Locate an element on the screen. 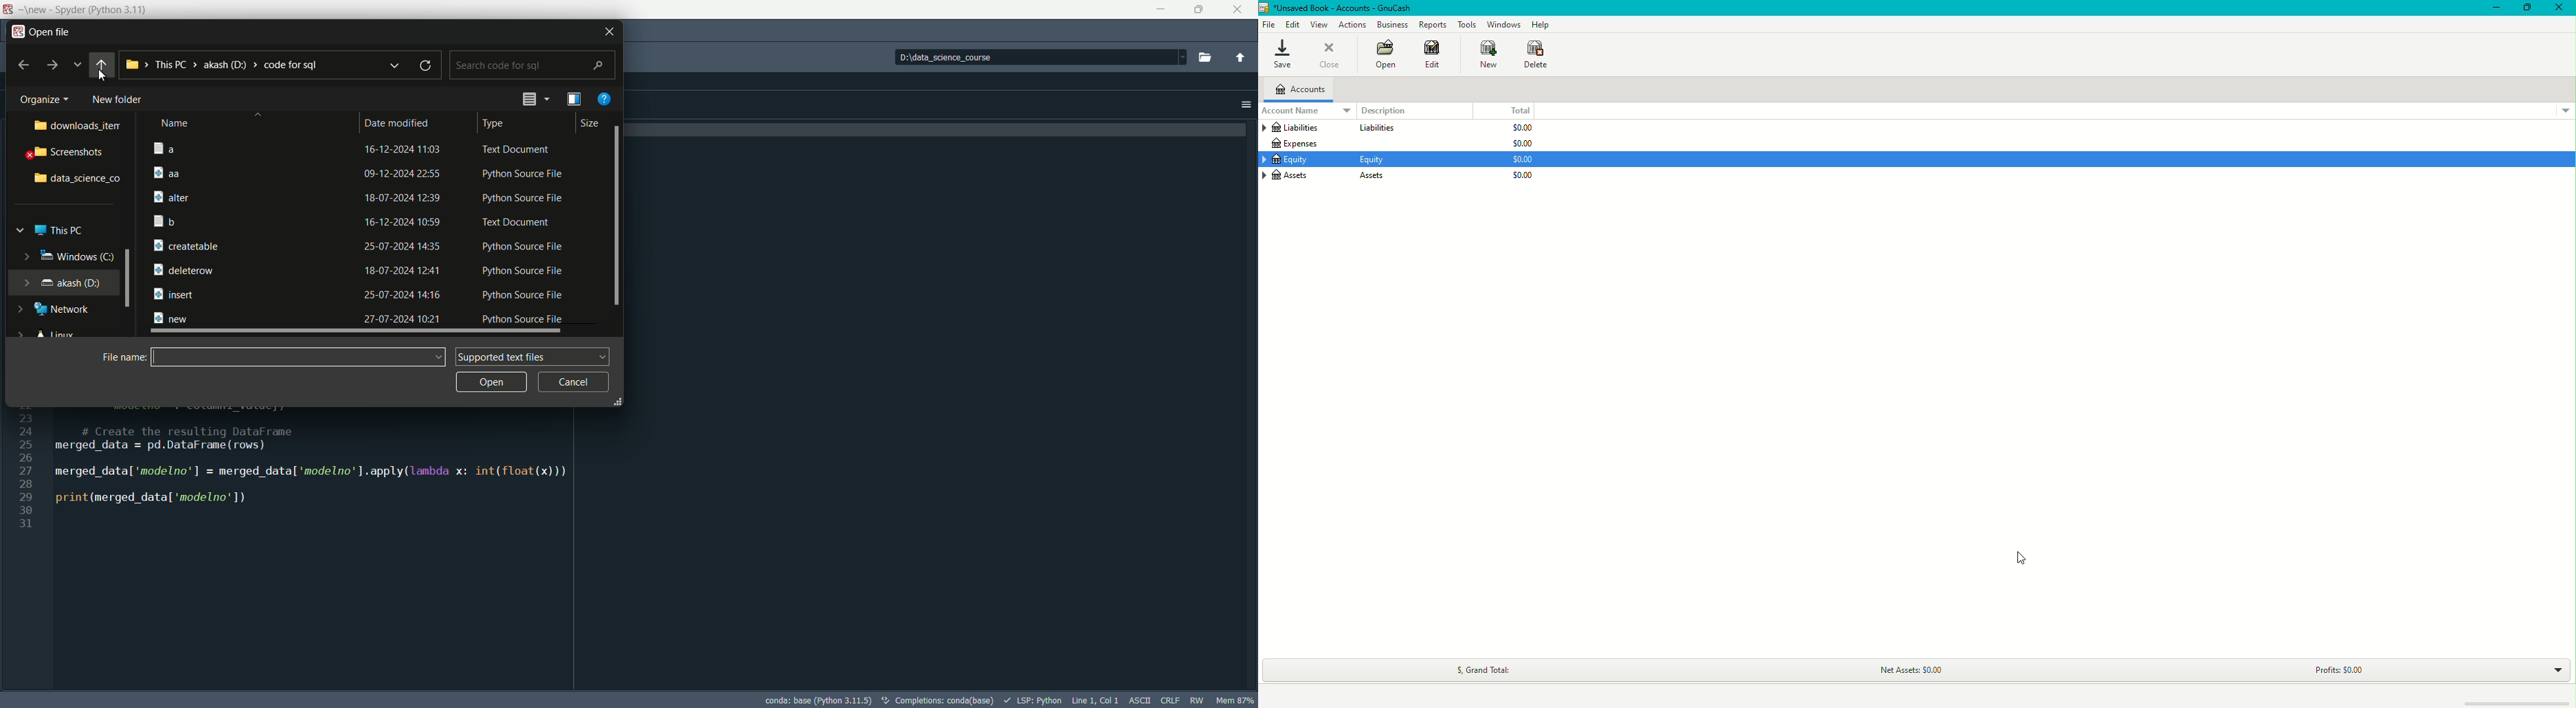  insert is located at coordinates (177, 294).